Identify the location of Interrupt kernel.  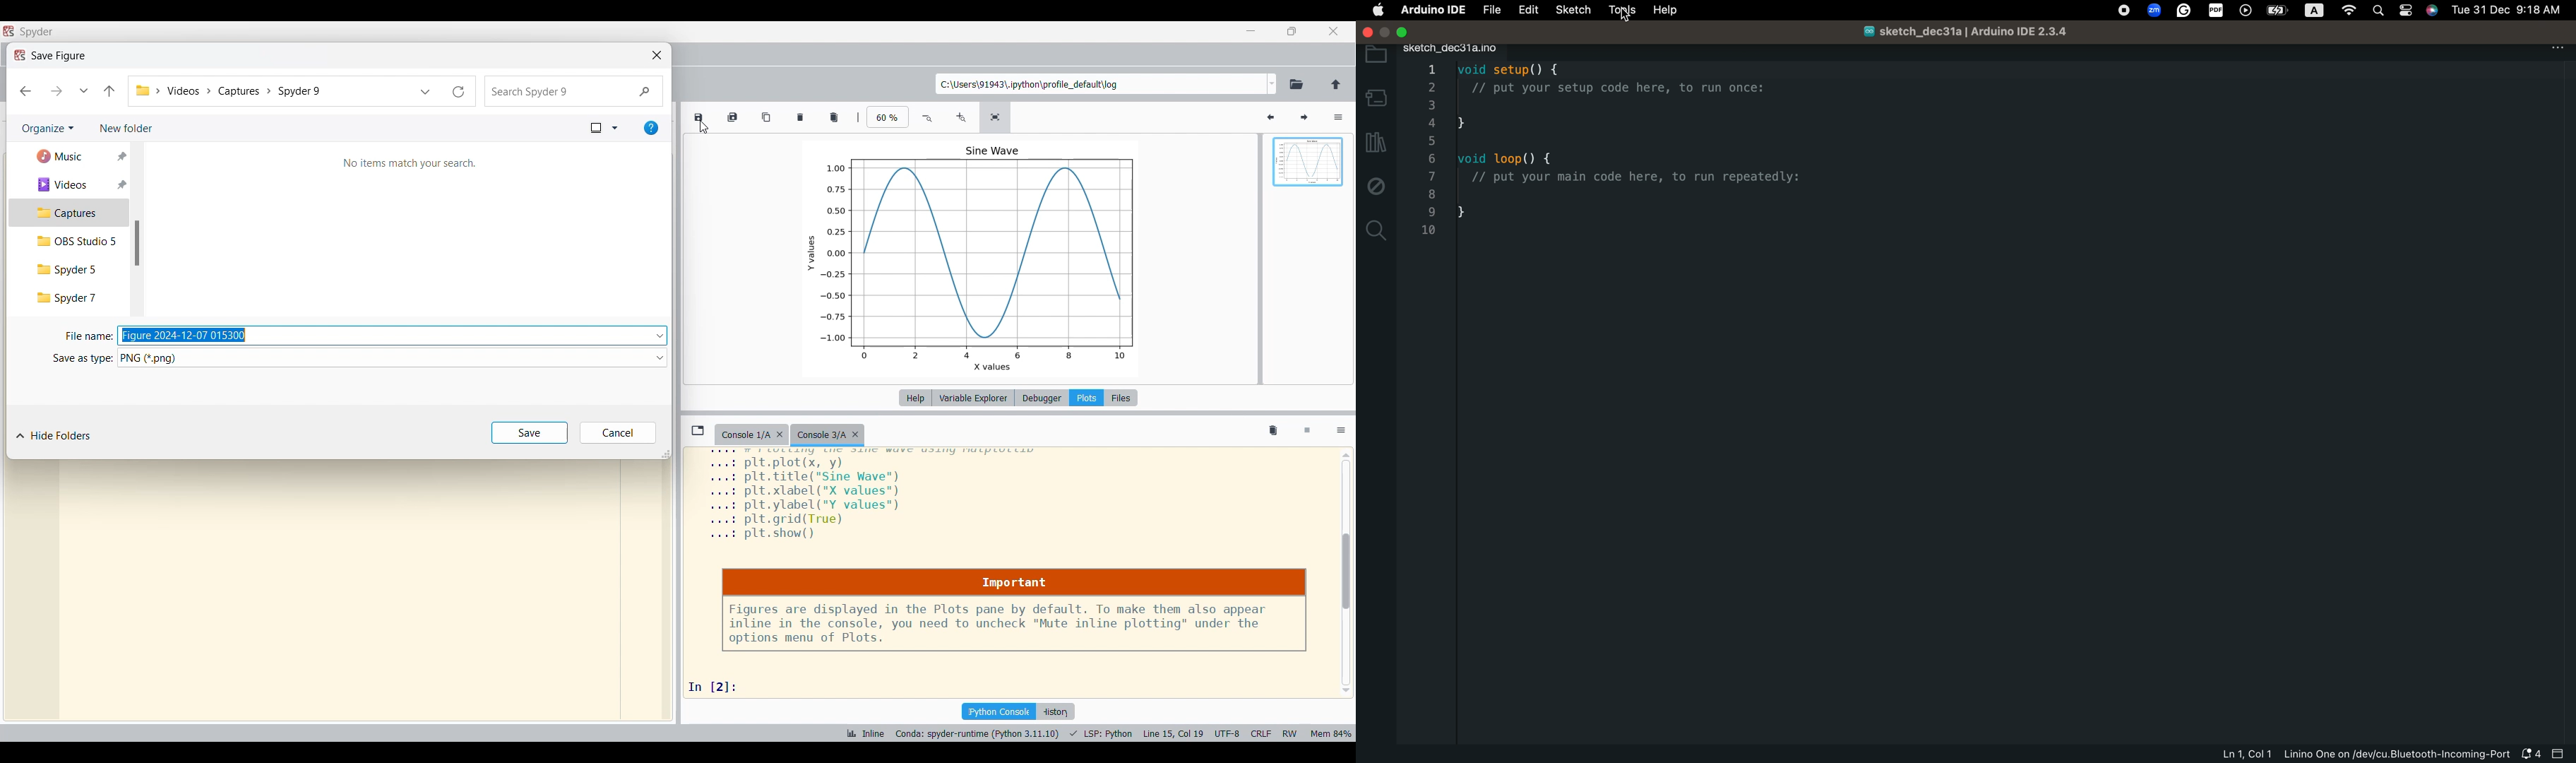
(1308, 432).